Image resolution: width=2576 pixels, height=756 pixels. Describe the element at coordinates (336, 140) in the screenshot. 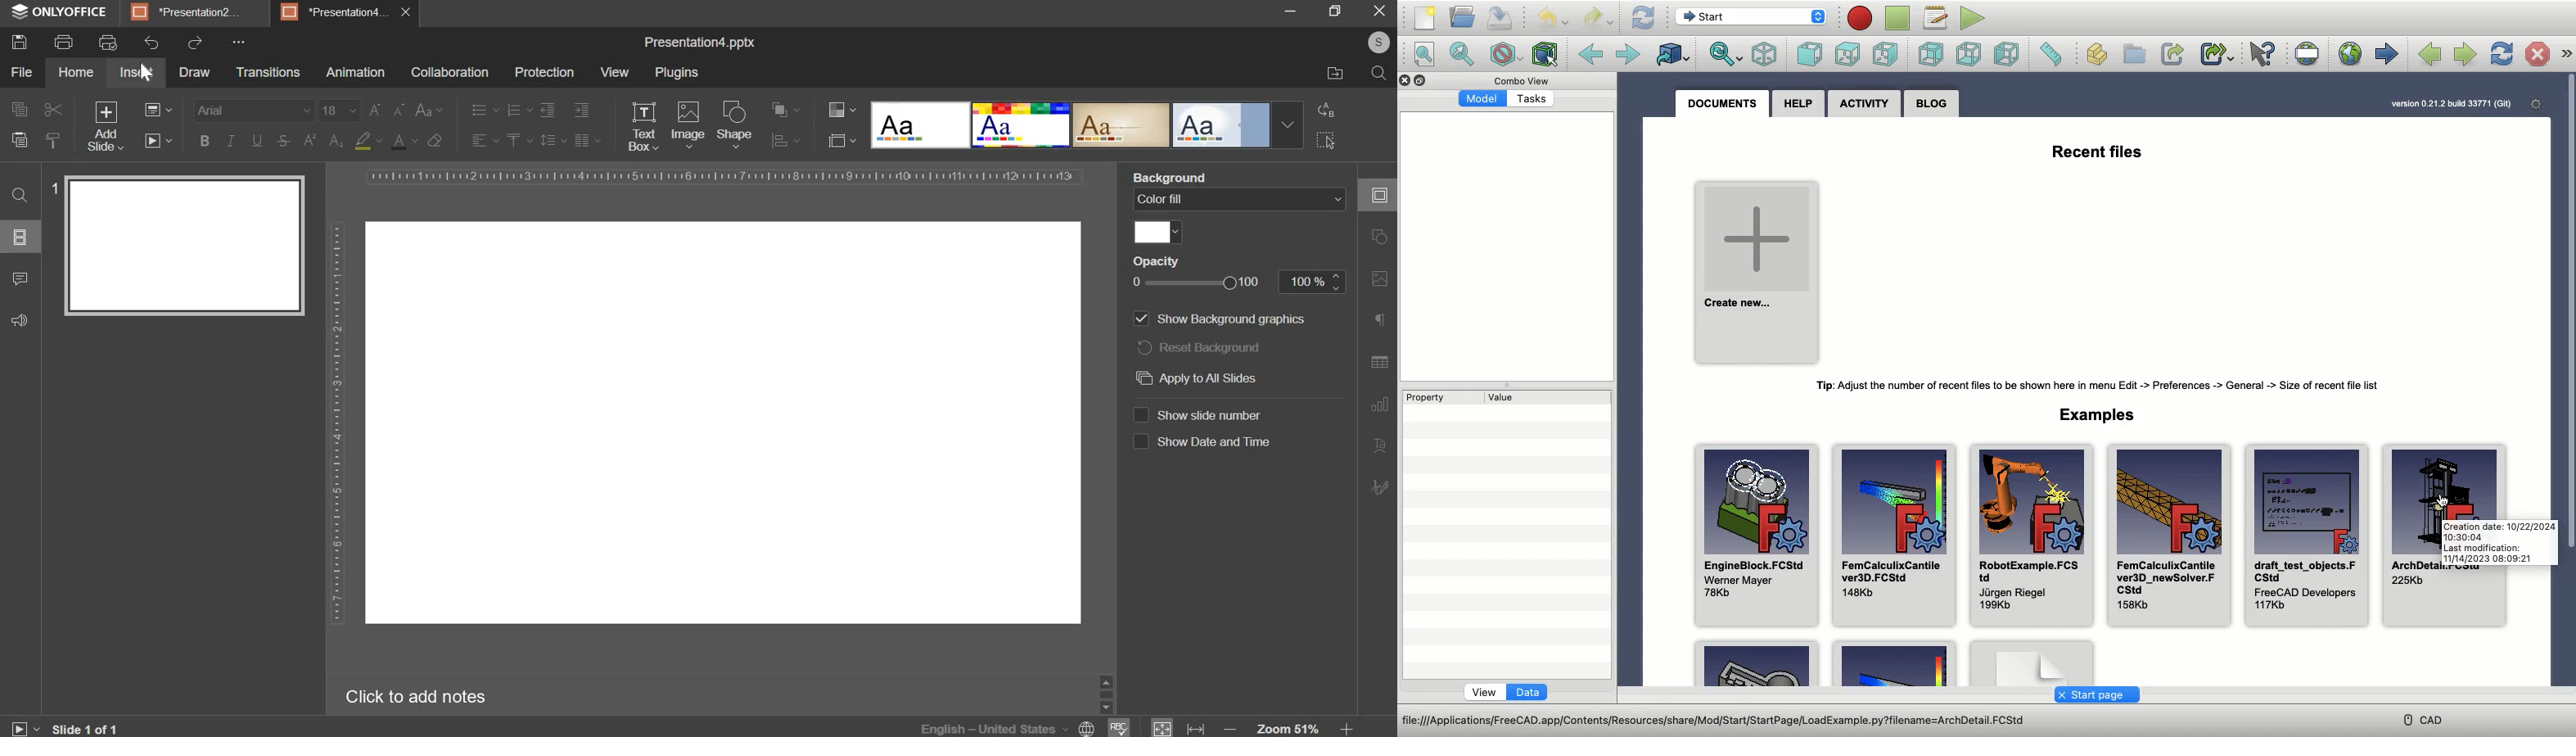

I see `subscript` at that location.